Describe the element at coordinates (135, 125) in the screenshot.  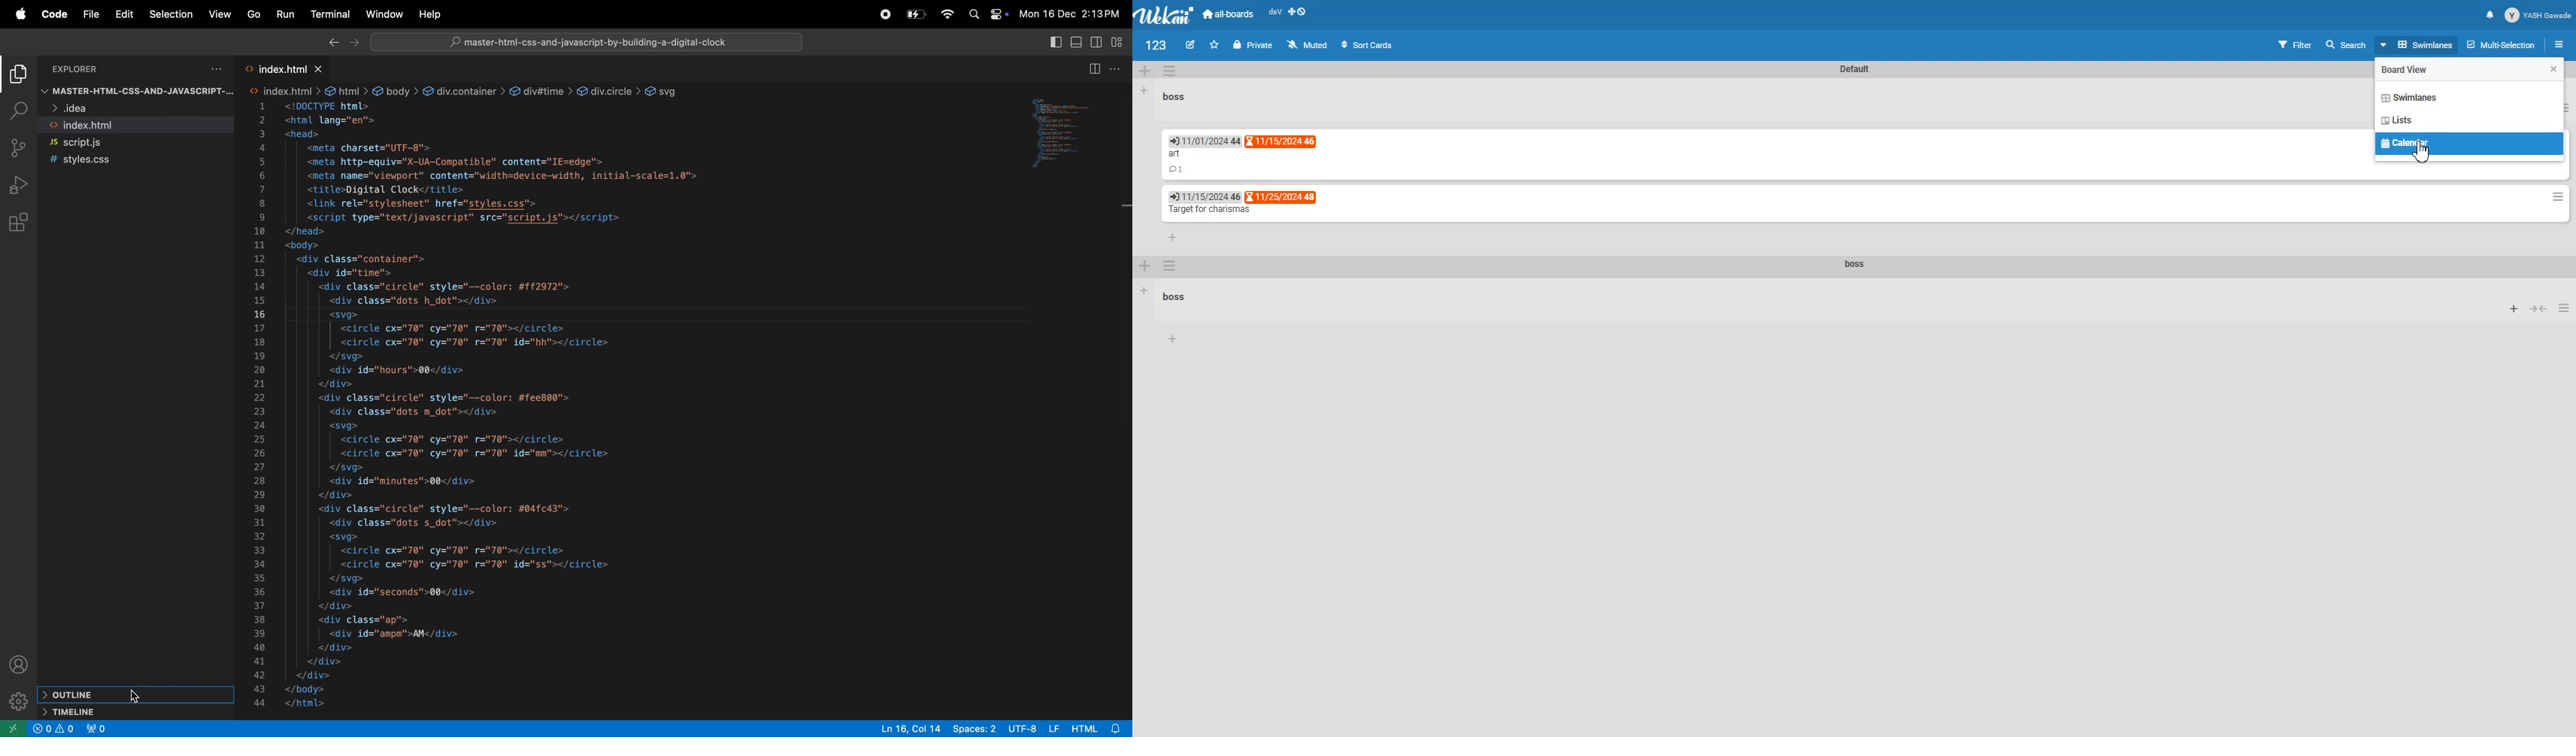
I see `index.html` at that location.